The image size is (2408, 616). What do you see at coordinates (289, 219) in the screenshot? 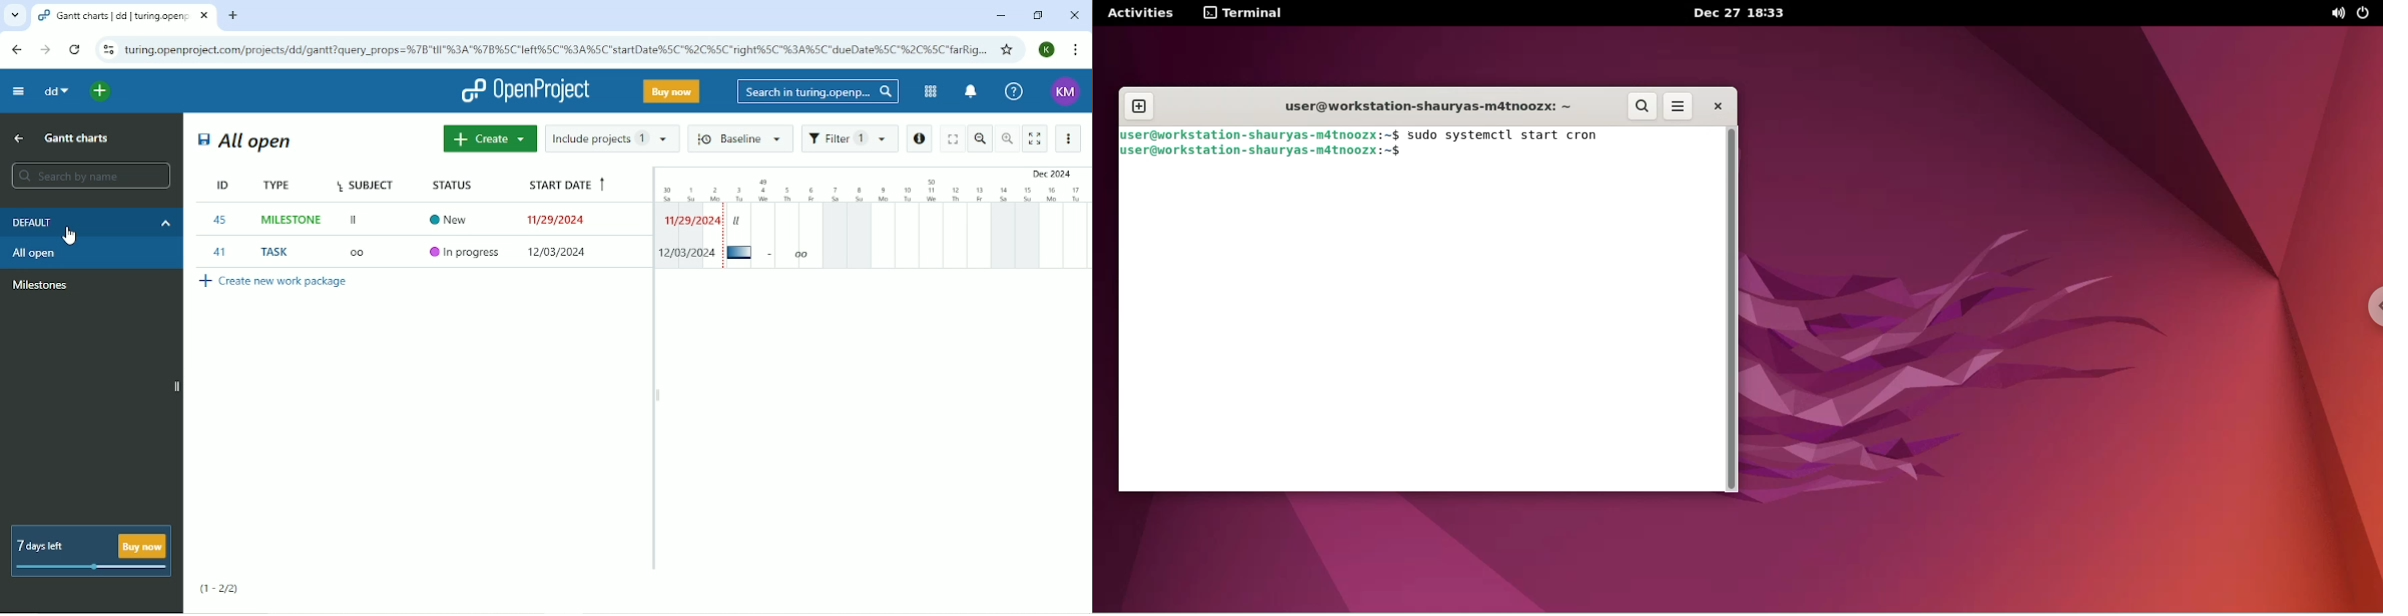
I see `Type` at bounding box center [289, 219].